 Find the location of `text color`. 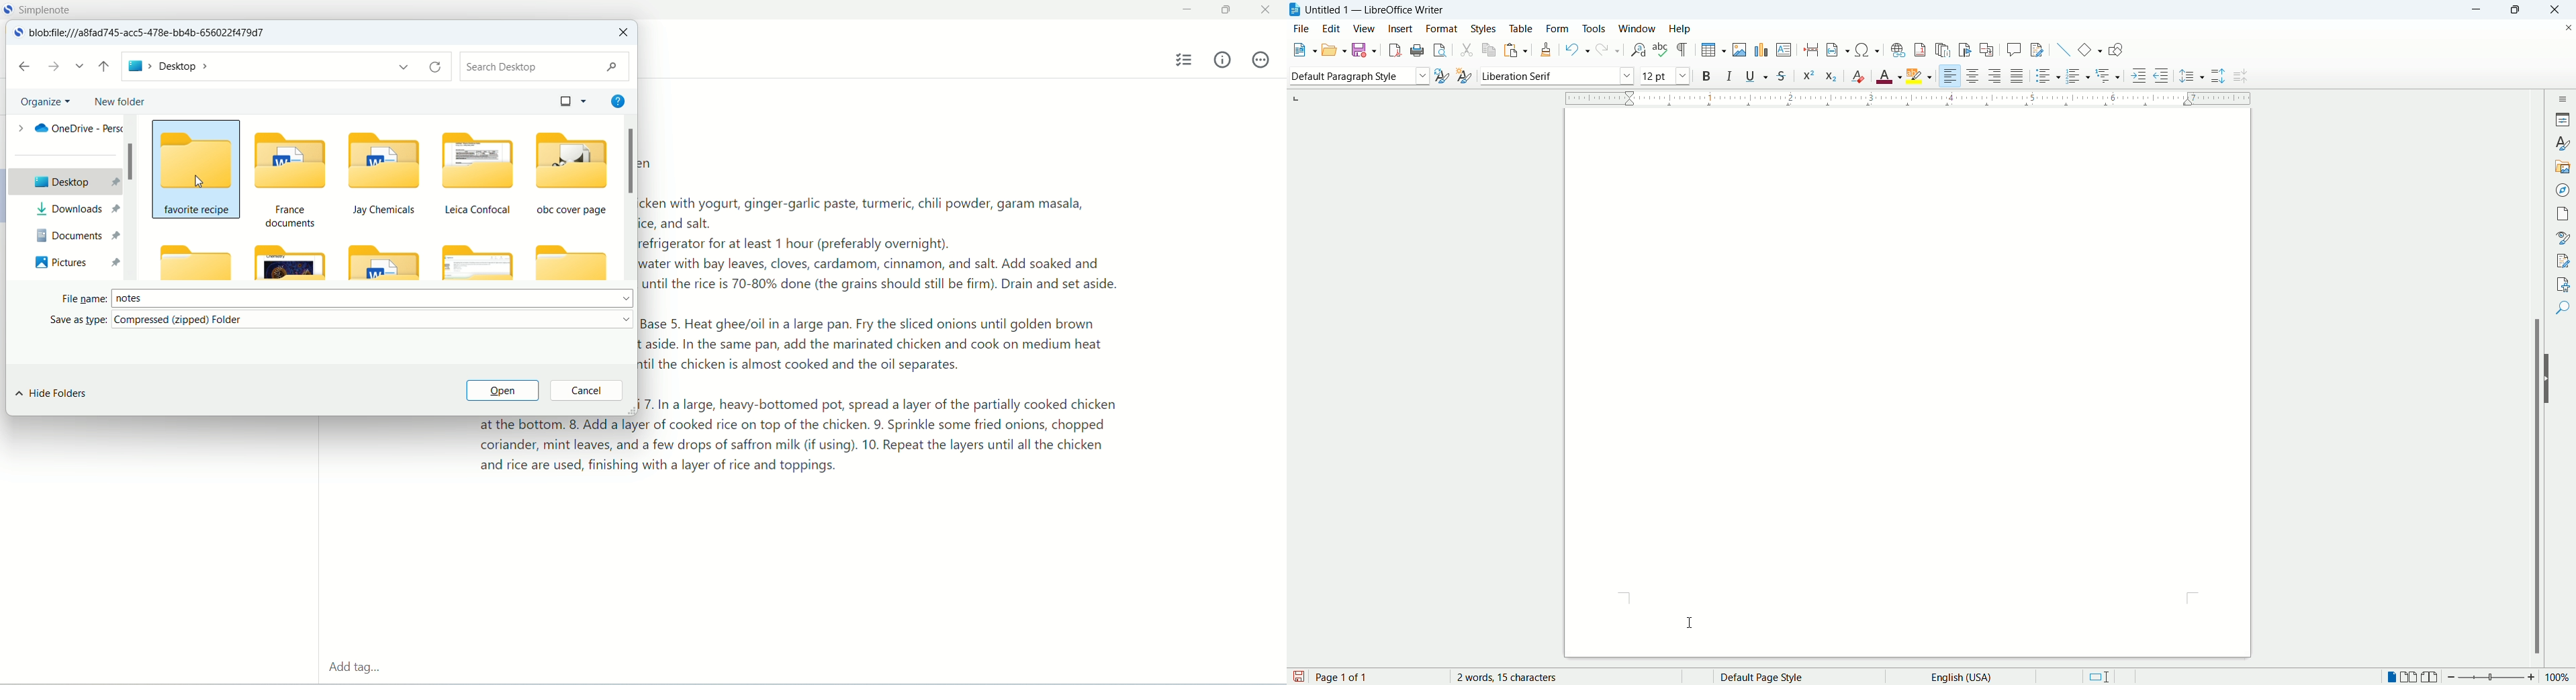

text color is located at coordinates (1890, 76).